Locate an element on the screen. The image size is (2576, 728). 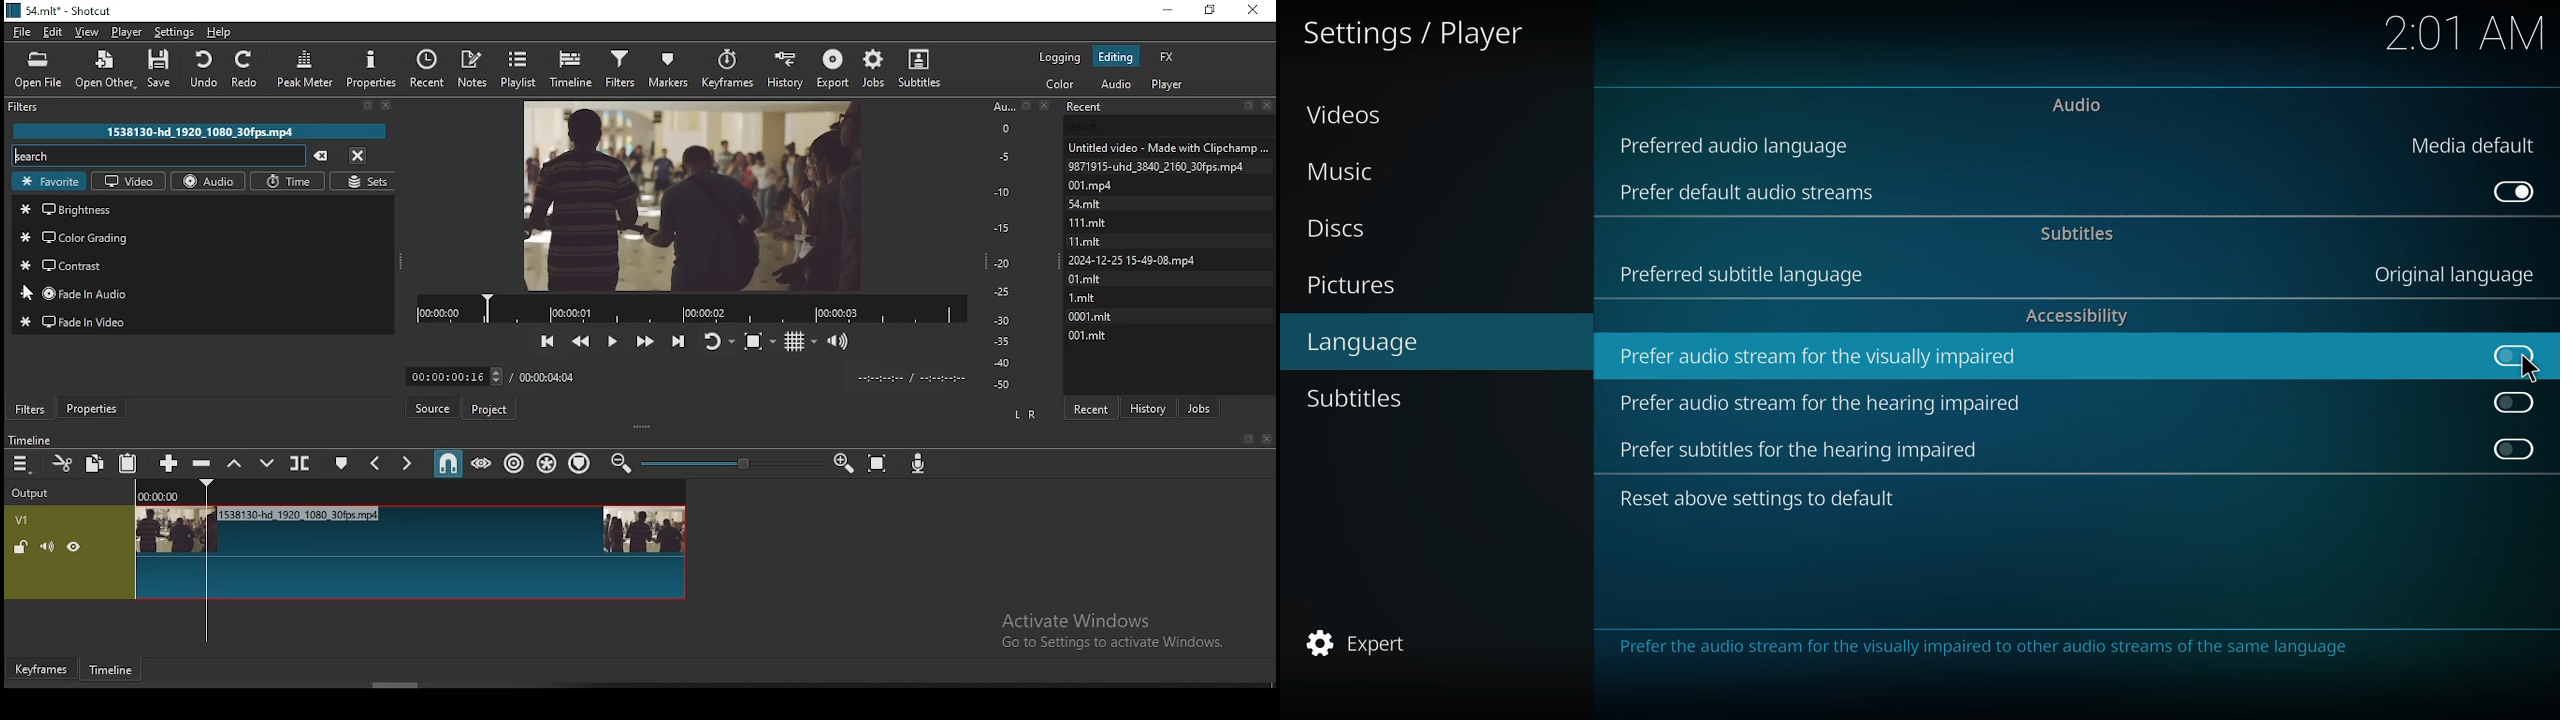
video progress bar is located at coordinates (691, 307).